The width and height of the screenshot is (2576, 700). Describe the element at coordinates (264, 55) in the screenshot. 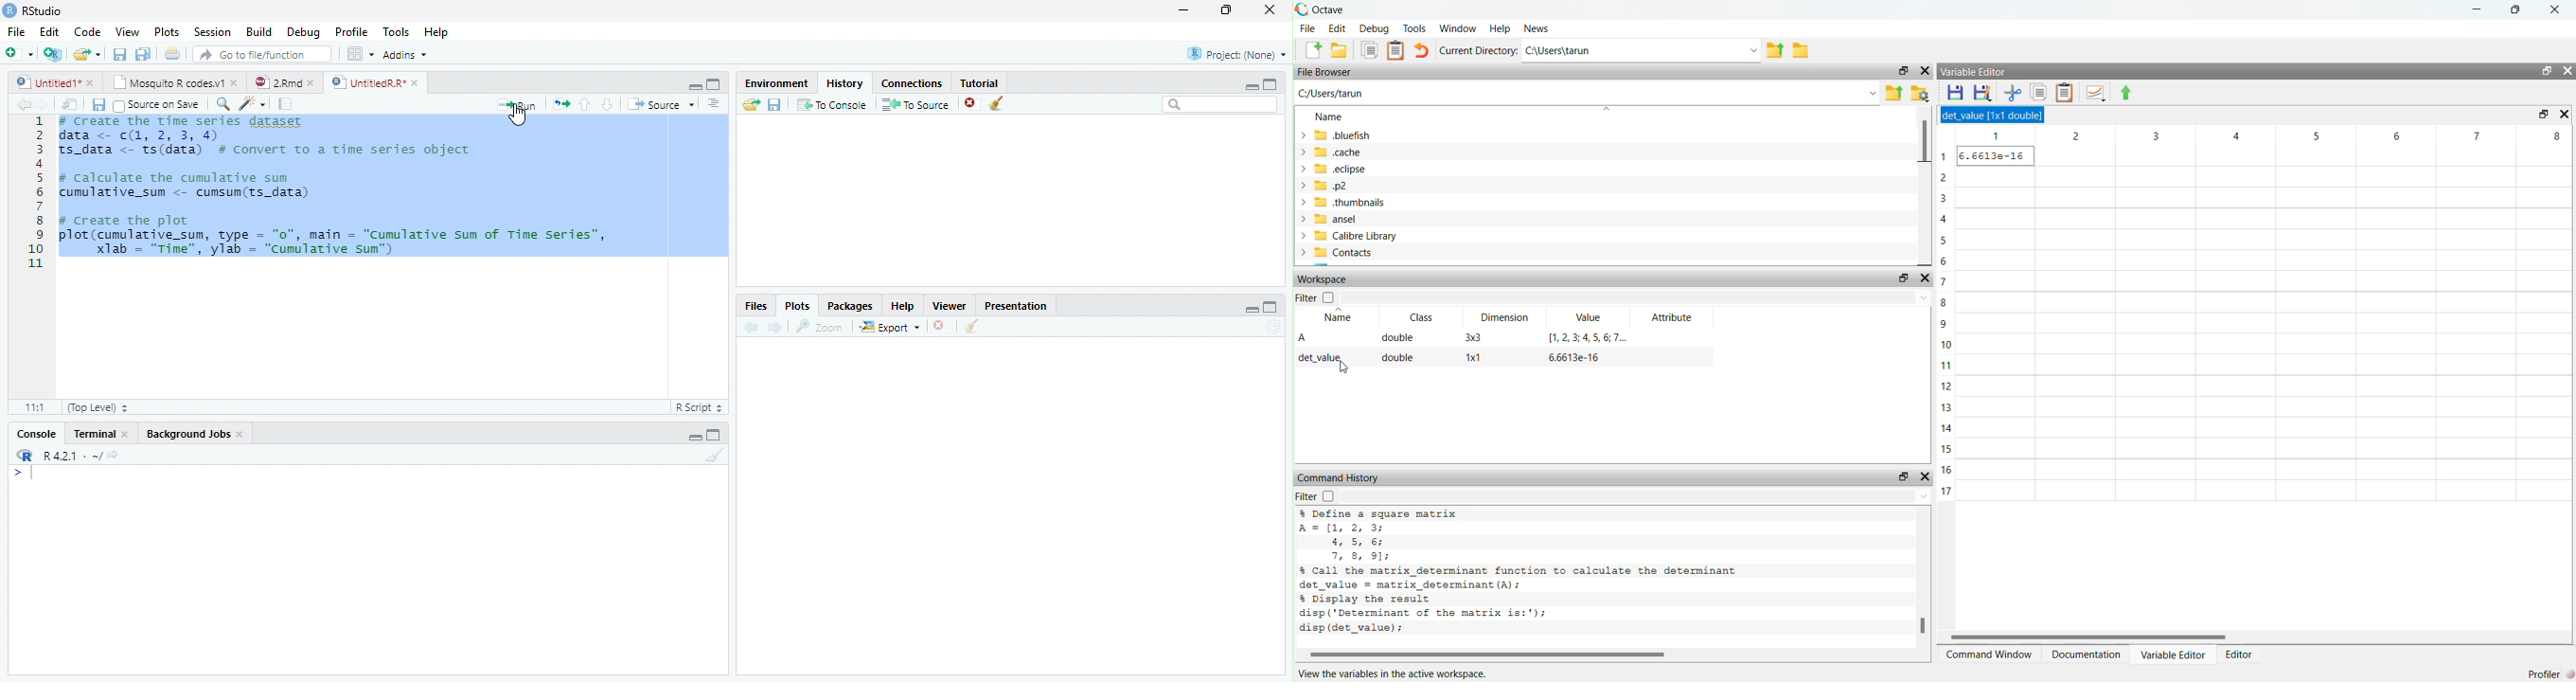

I see `Go to file/function` at that location.